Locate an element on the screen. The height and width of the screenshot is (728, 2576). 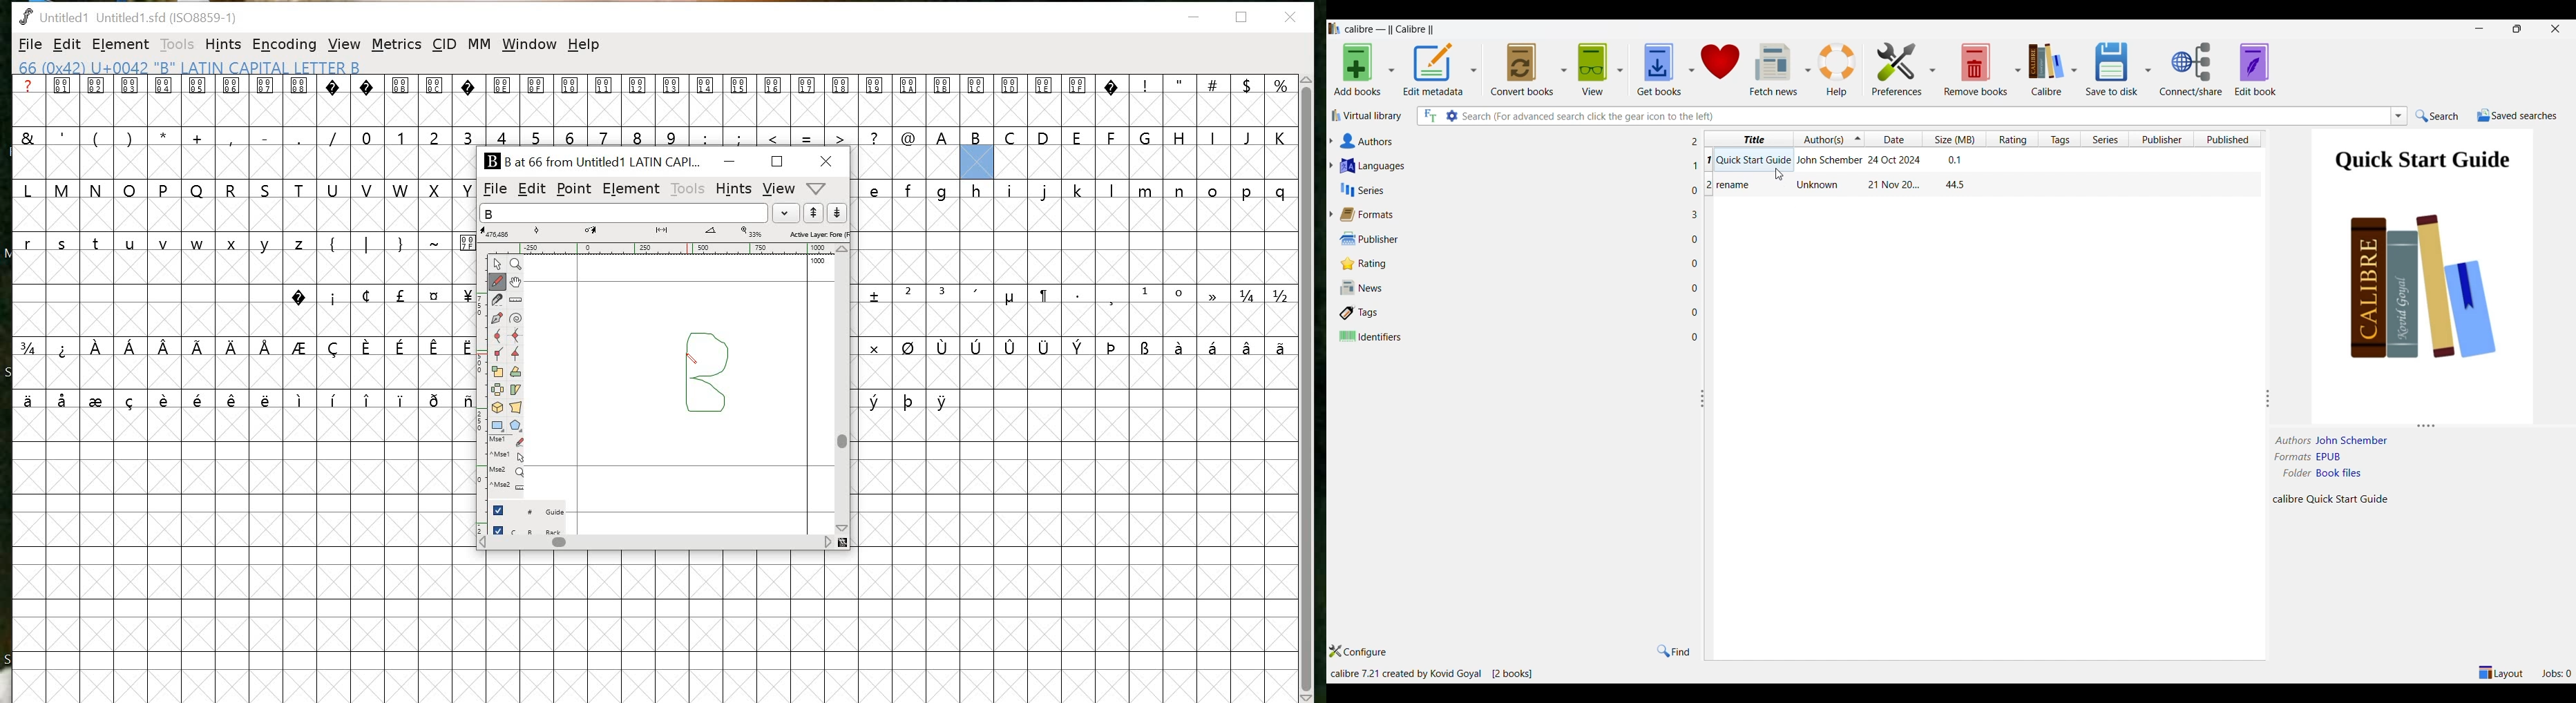
Identifiers is located at coordinates (1512, 337).